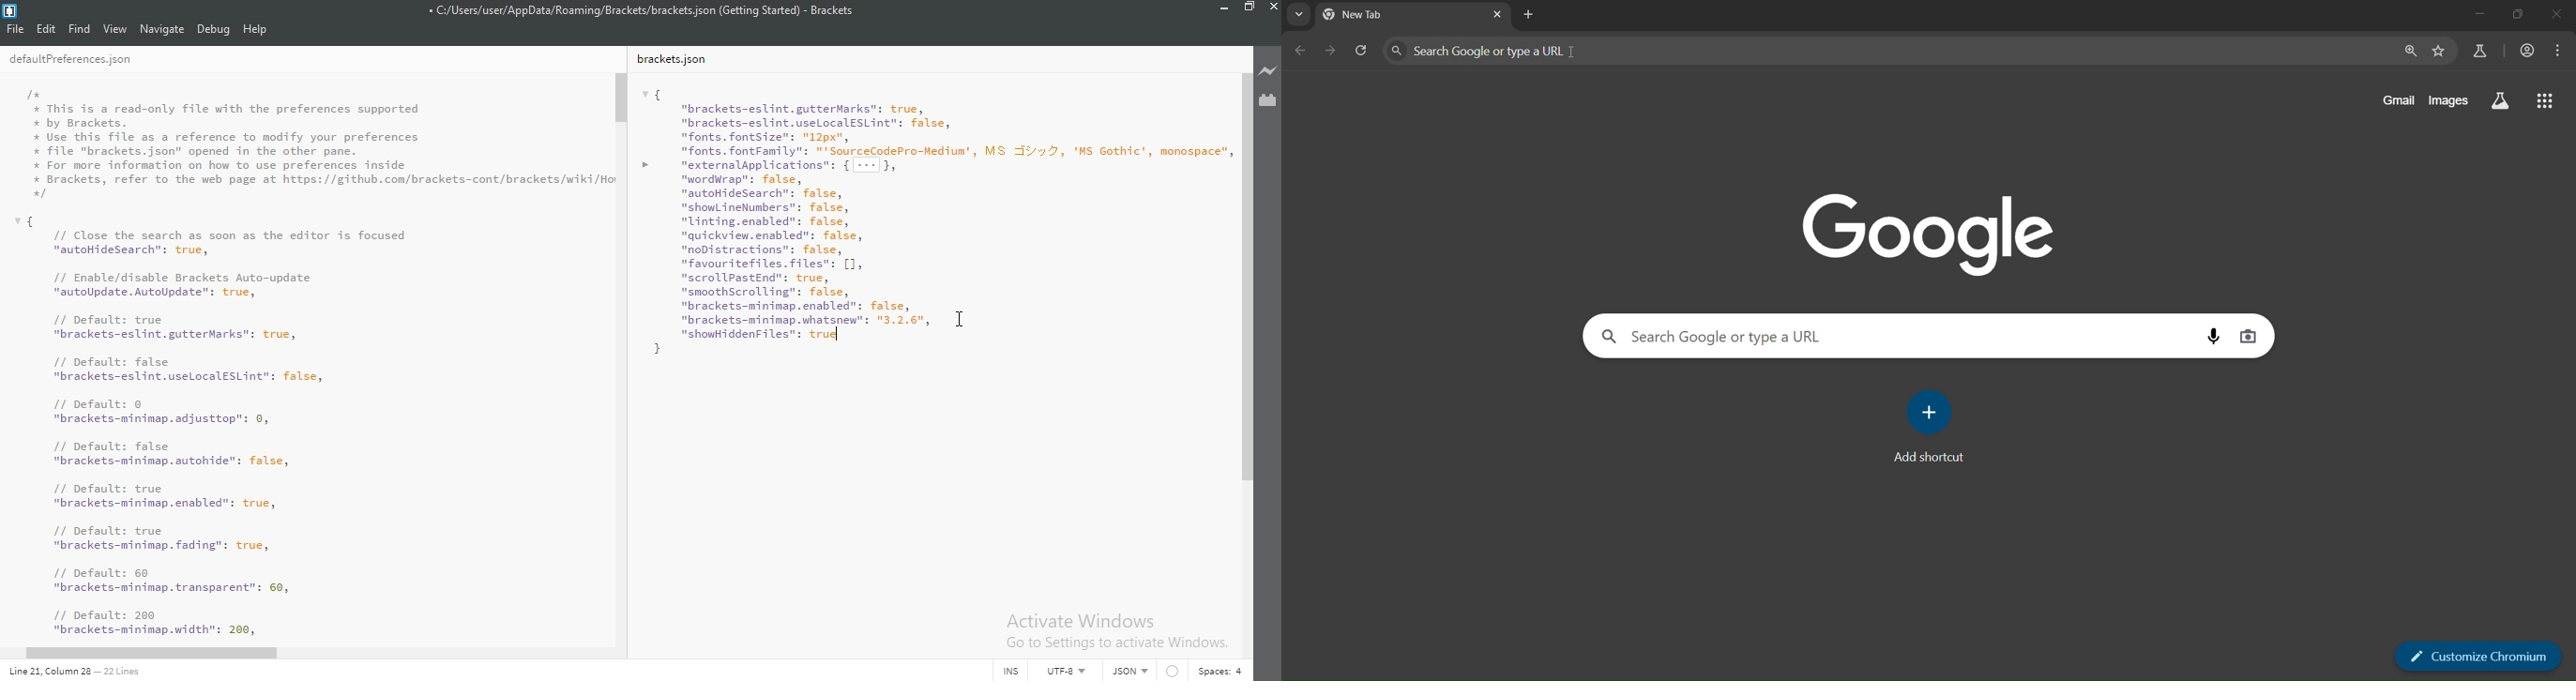 The image size is (2576, 700). Describe the element at coordinates (1499, 15) in the screenshot. I see `new tab` at that location.